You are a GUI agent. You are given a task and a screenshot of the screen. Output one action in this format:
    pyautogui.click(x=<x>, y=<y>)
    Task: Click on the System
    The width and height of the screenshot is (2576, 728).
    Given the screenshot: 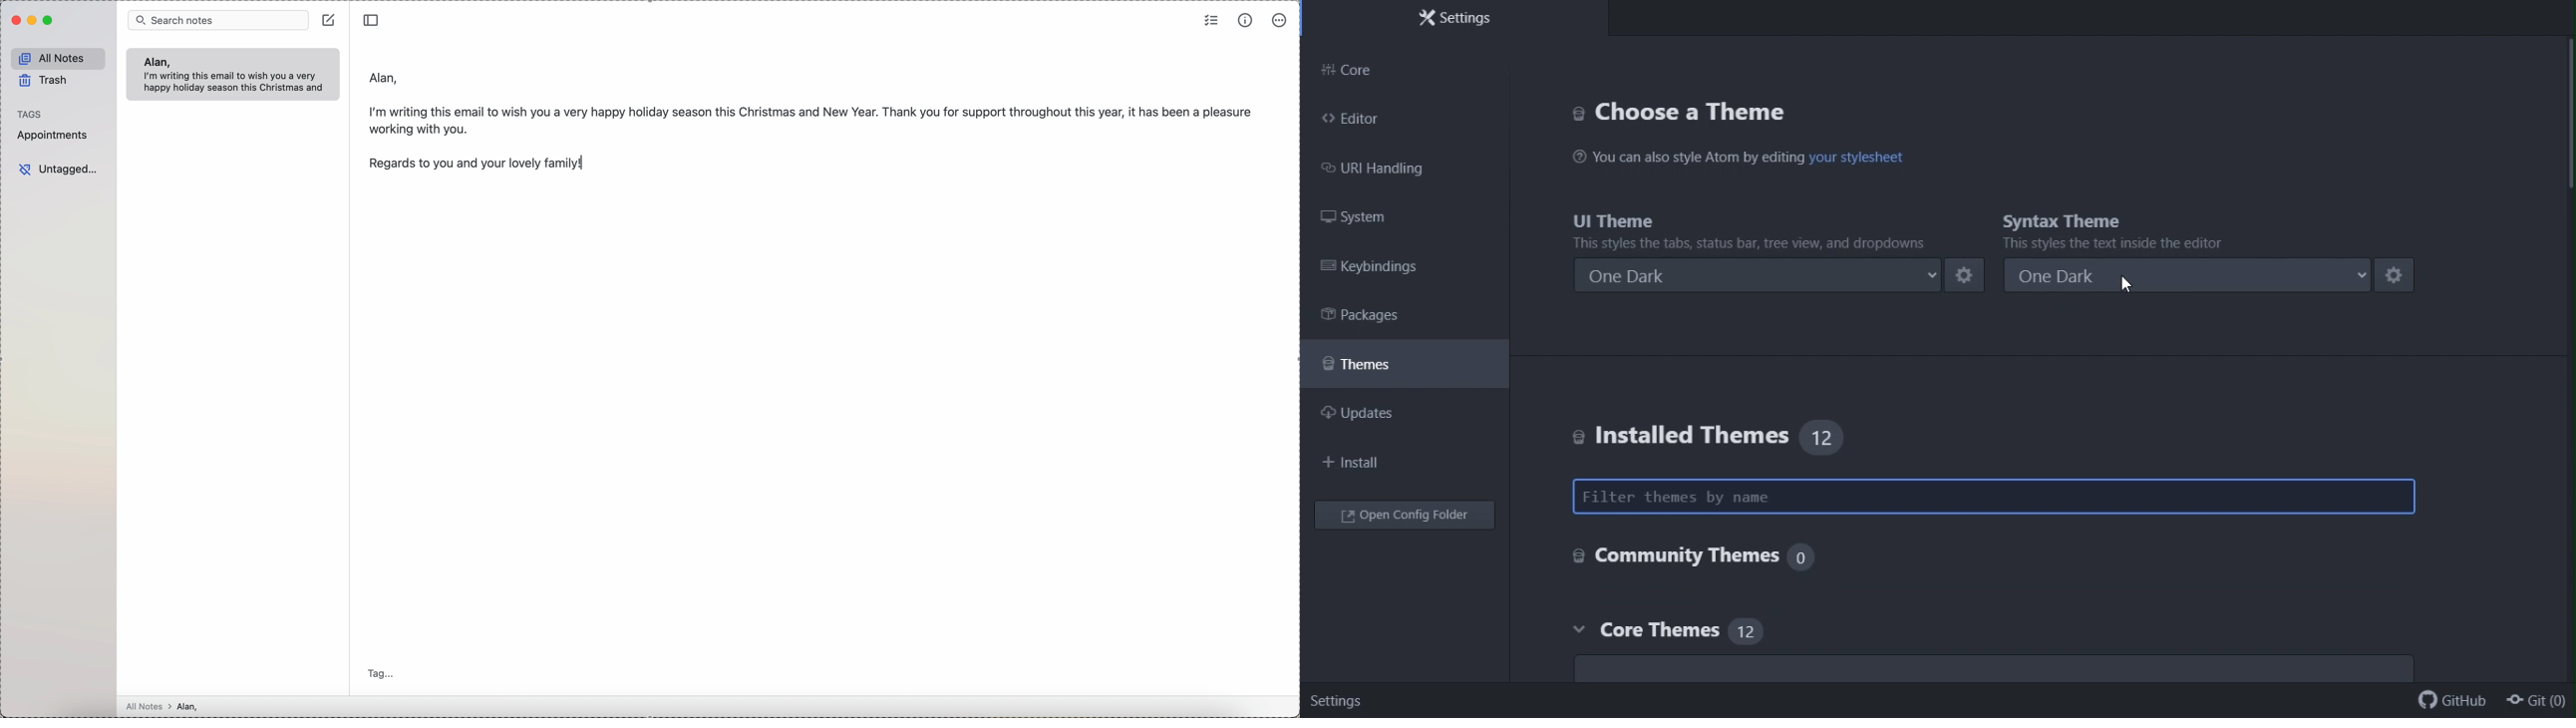 What is the action you would take?
    pyautogui.click(x=1361, y=218)
    